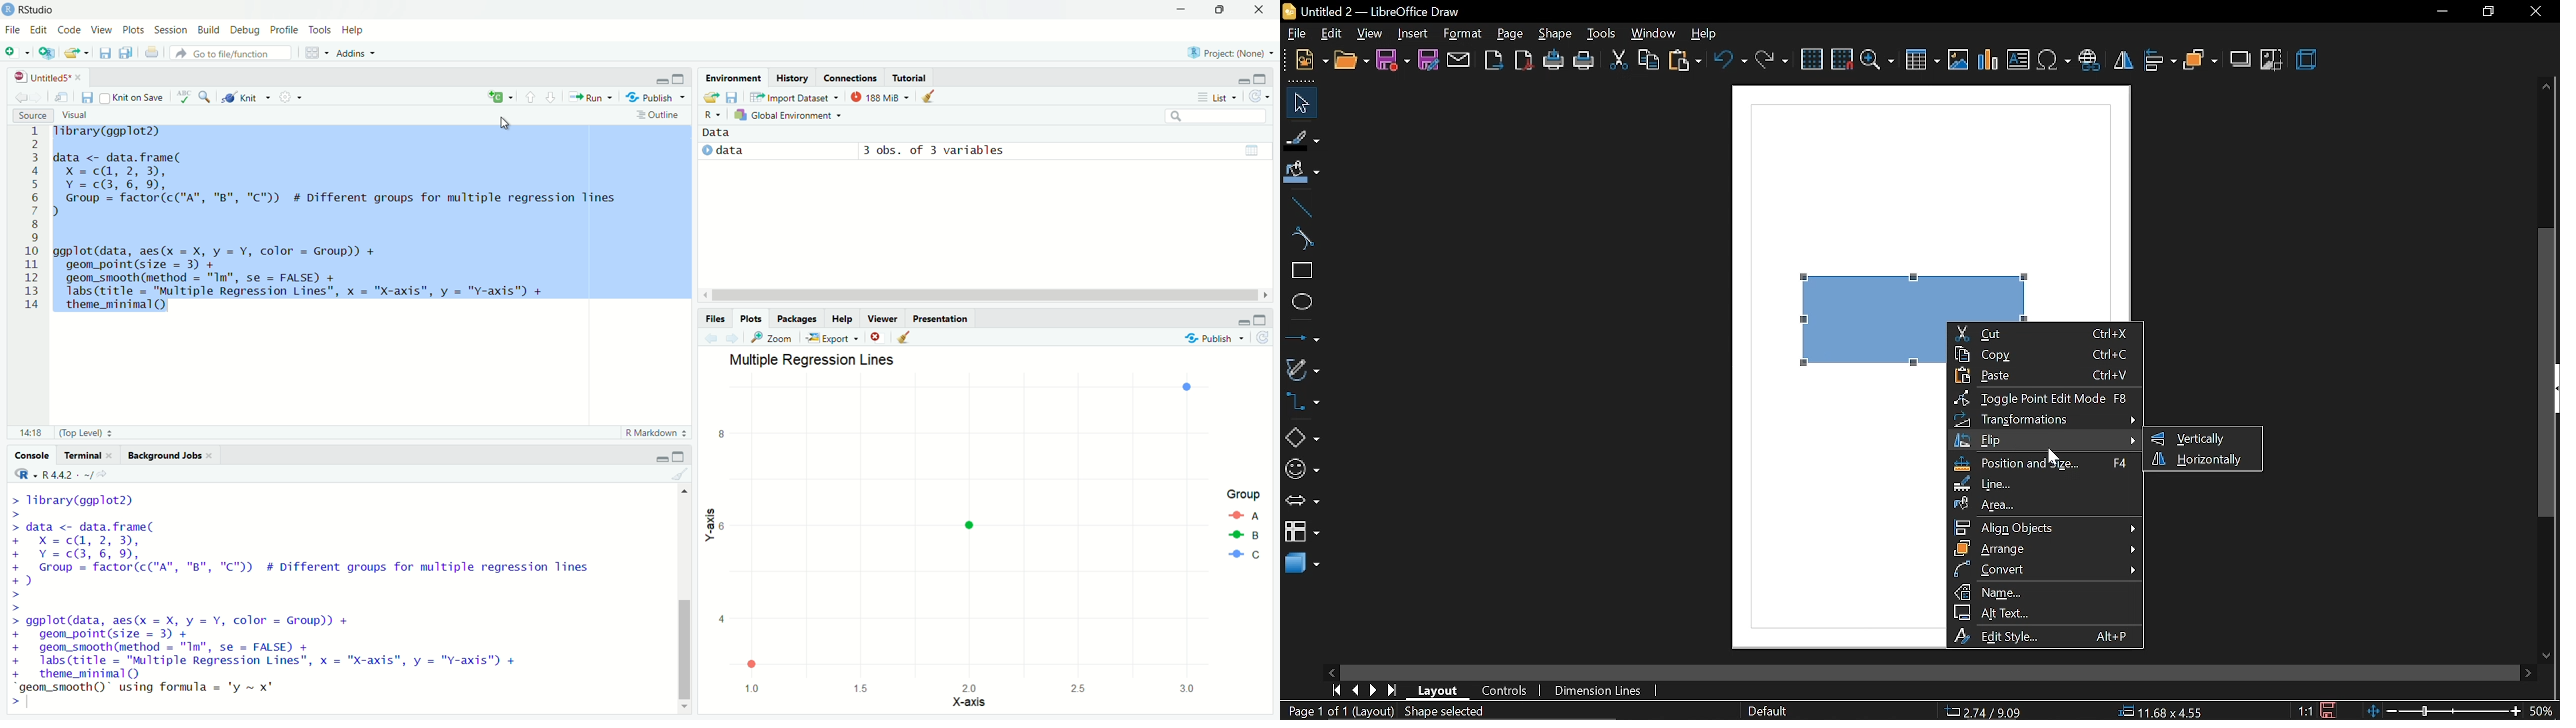 This screenshot has width=2576, height=728. I want to click on export, so click(75, 55).